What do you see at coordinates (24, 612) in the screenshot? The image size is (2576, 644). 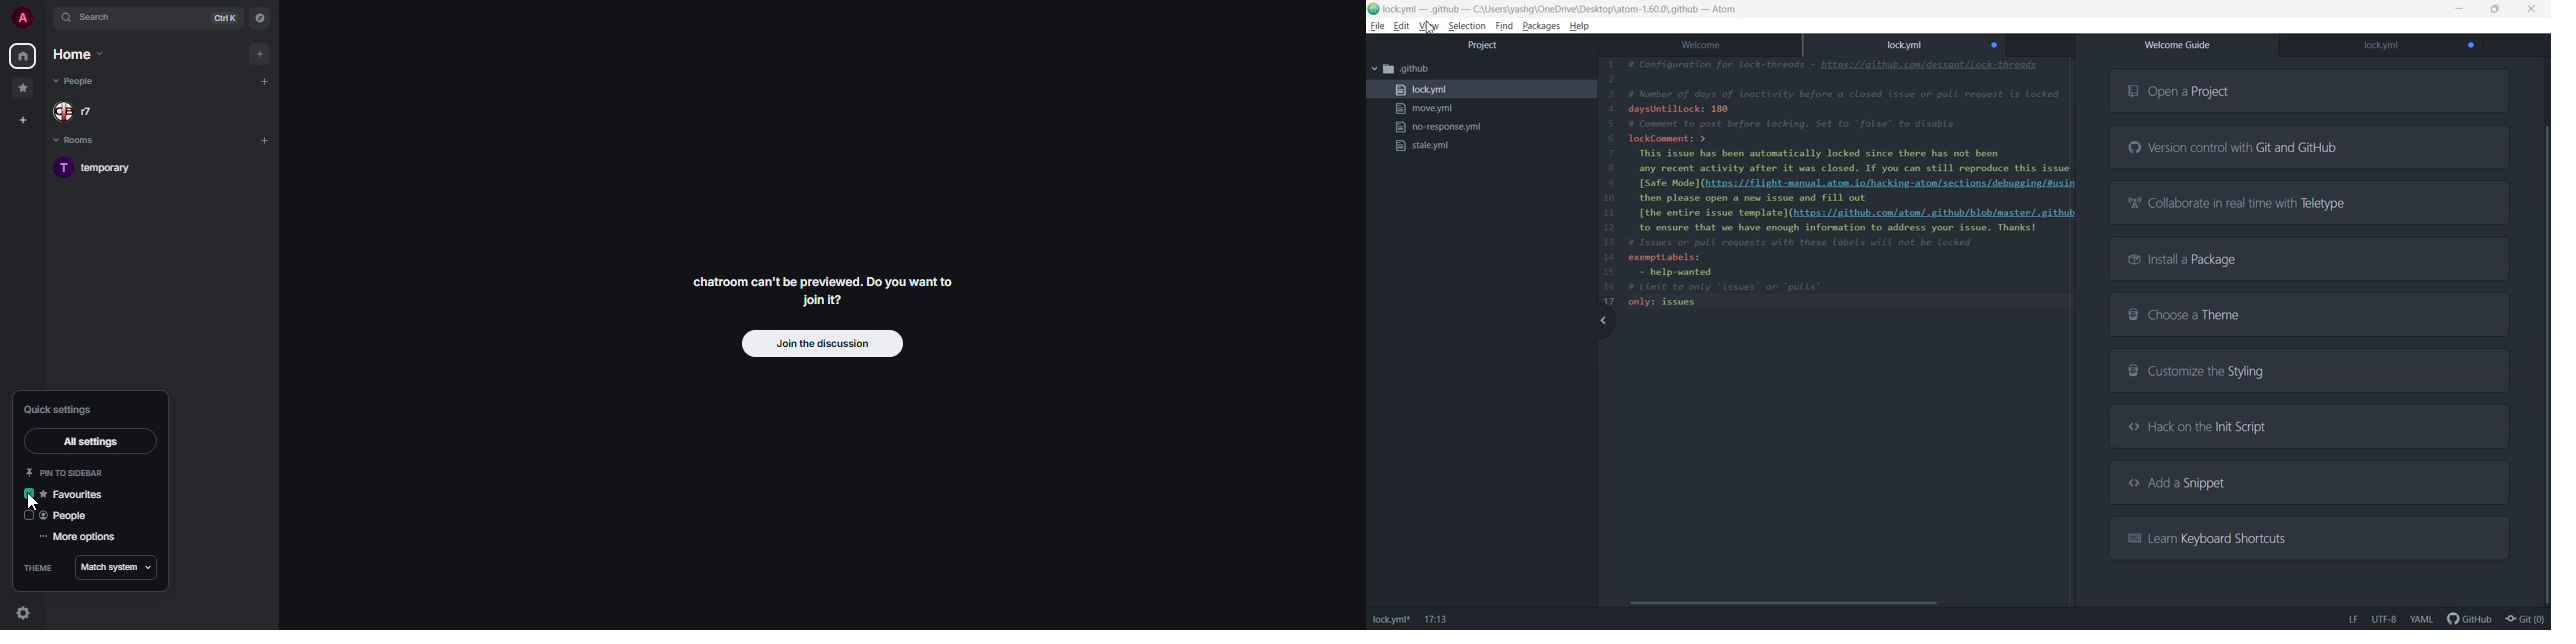 I see `quick settings` at bounding box center [24, 612].